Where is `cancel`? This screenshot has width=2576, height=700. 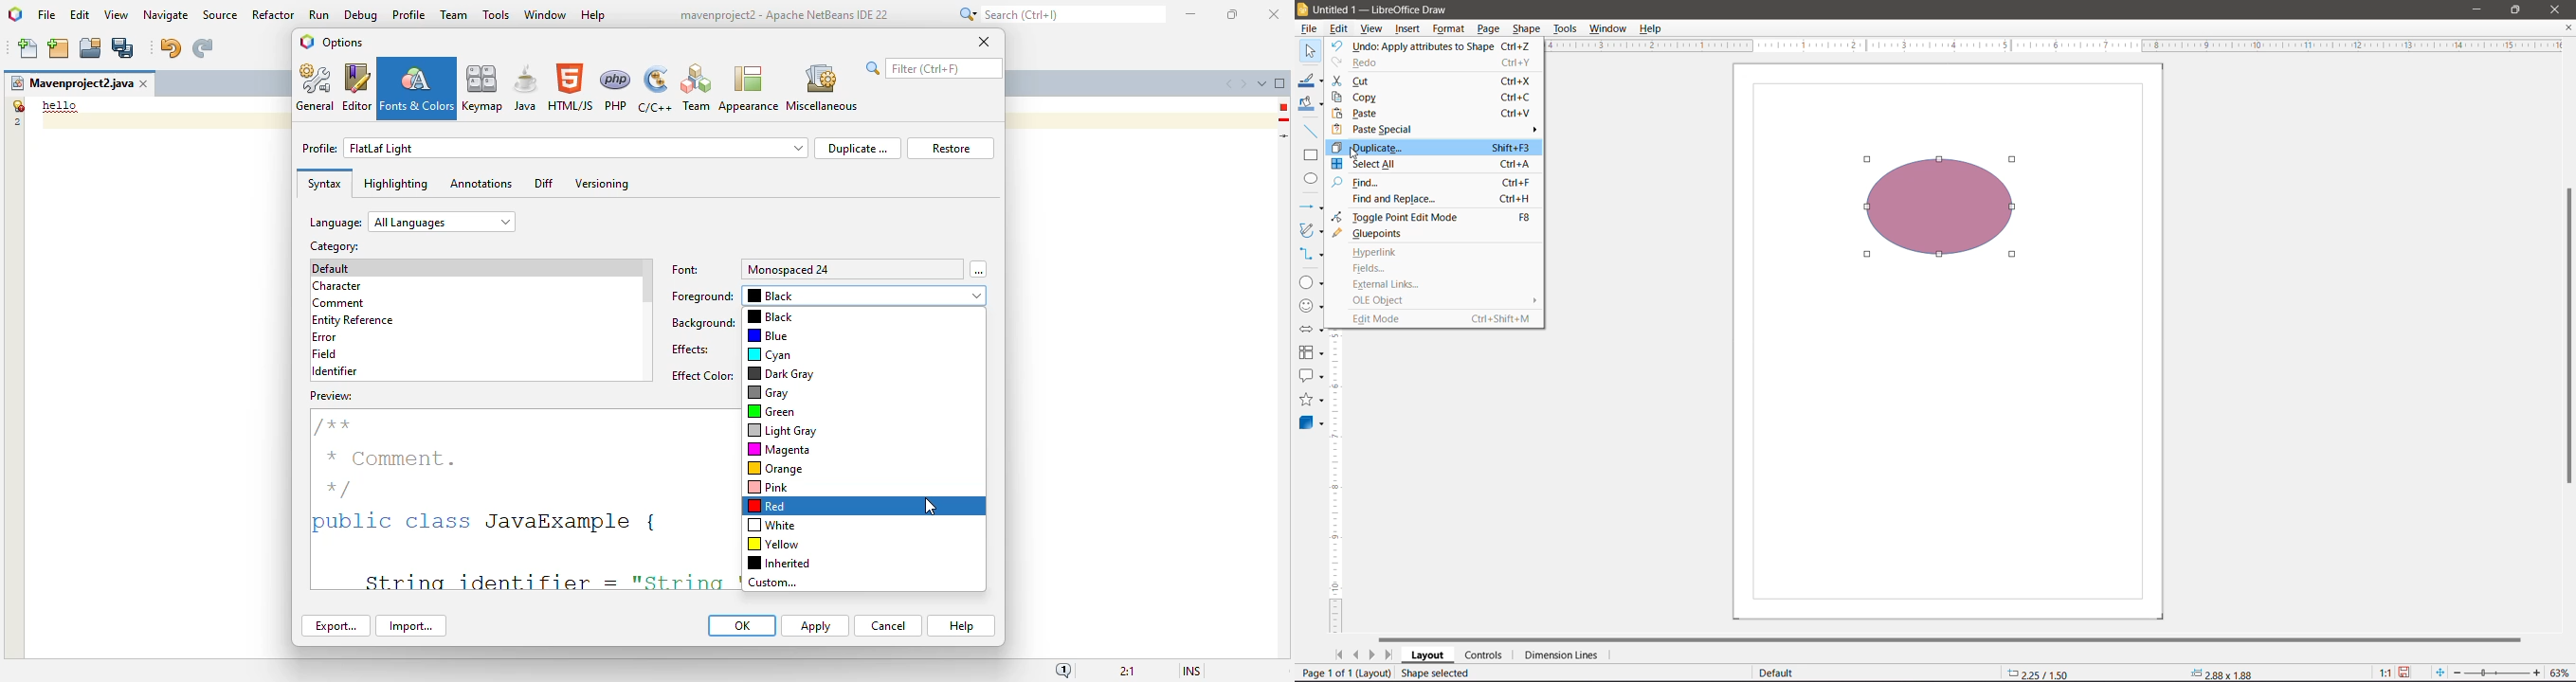 cancel is located at coordinates (888, 626).